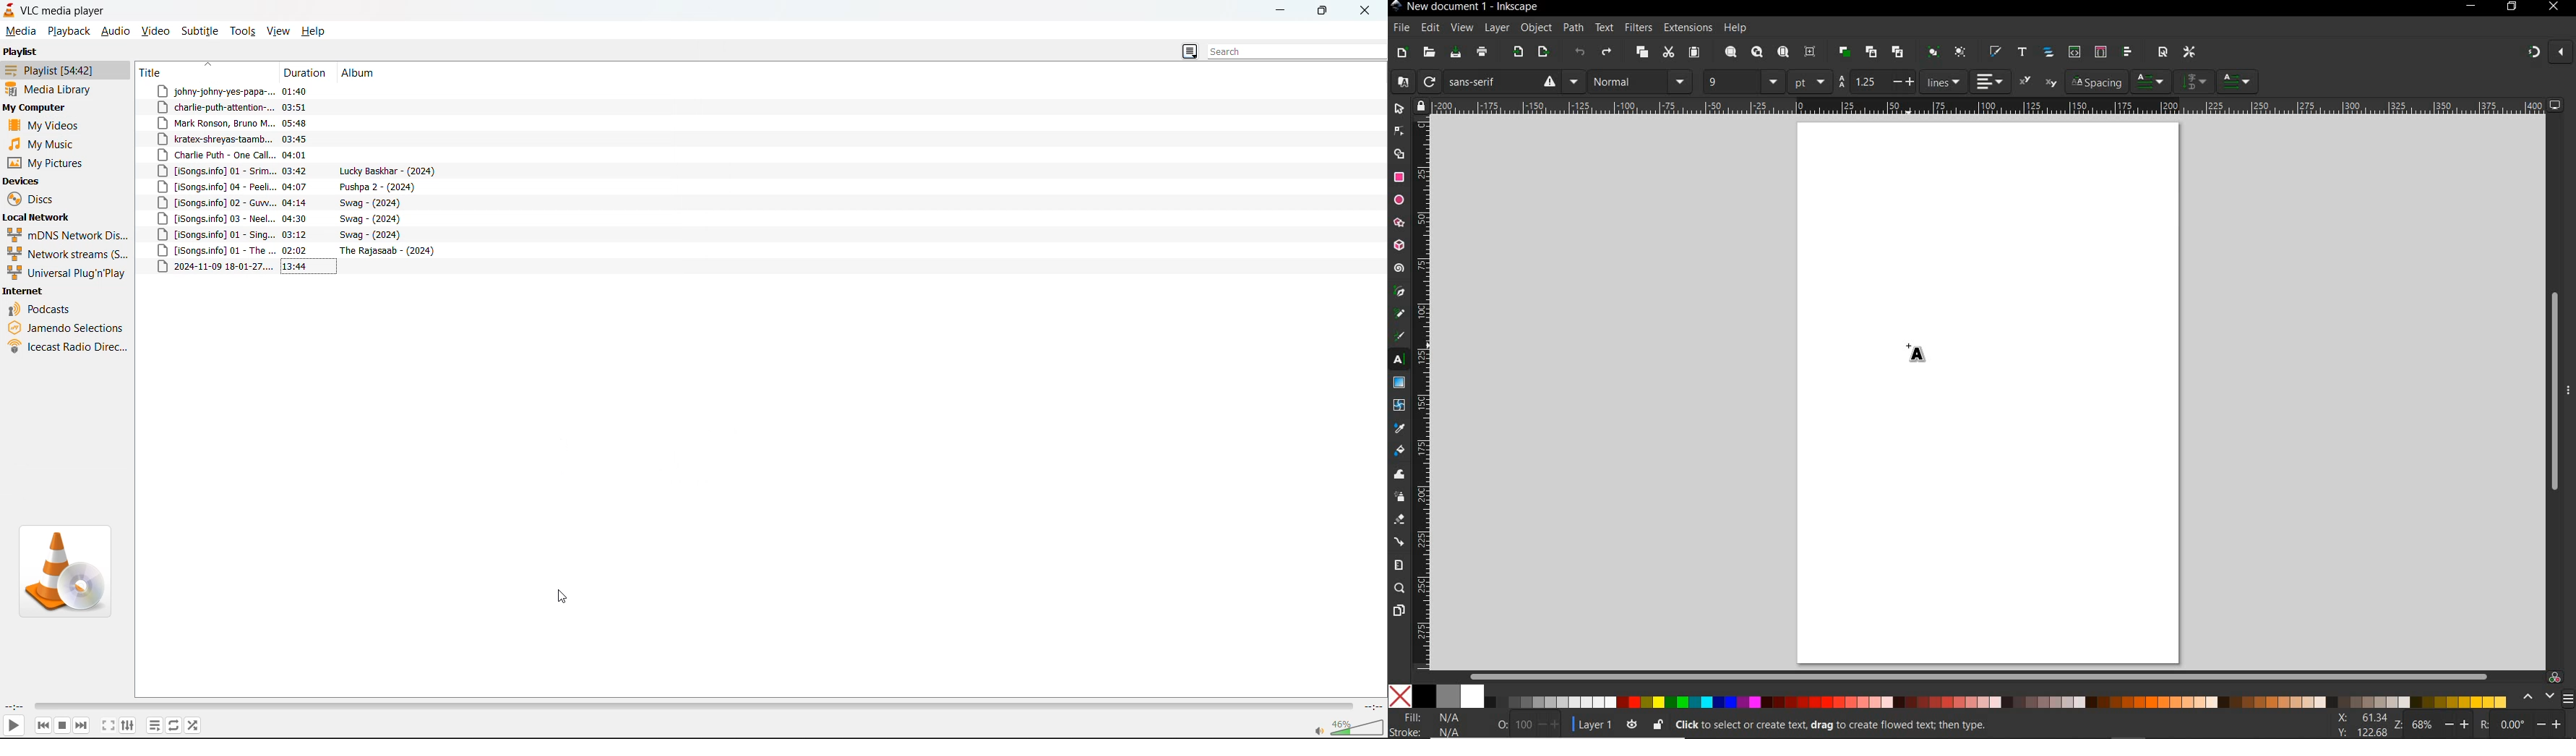 The height and width of the screenshot is (756, 2576). What do you see at coordinates (1399, 131) in the screenshot?
I see `node tool` at bounding box center [1399, 131].